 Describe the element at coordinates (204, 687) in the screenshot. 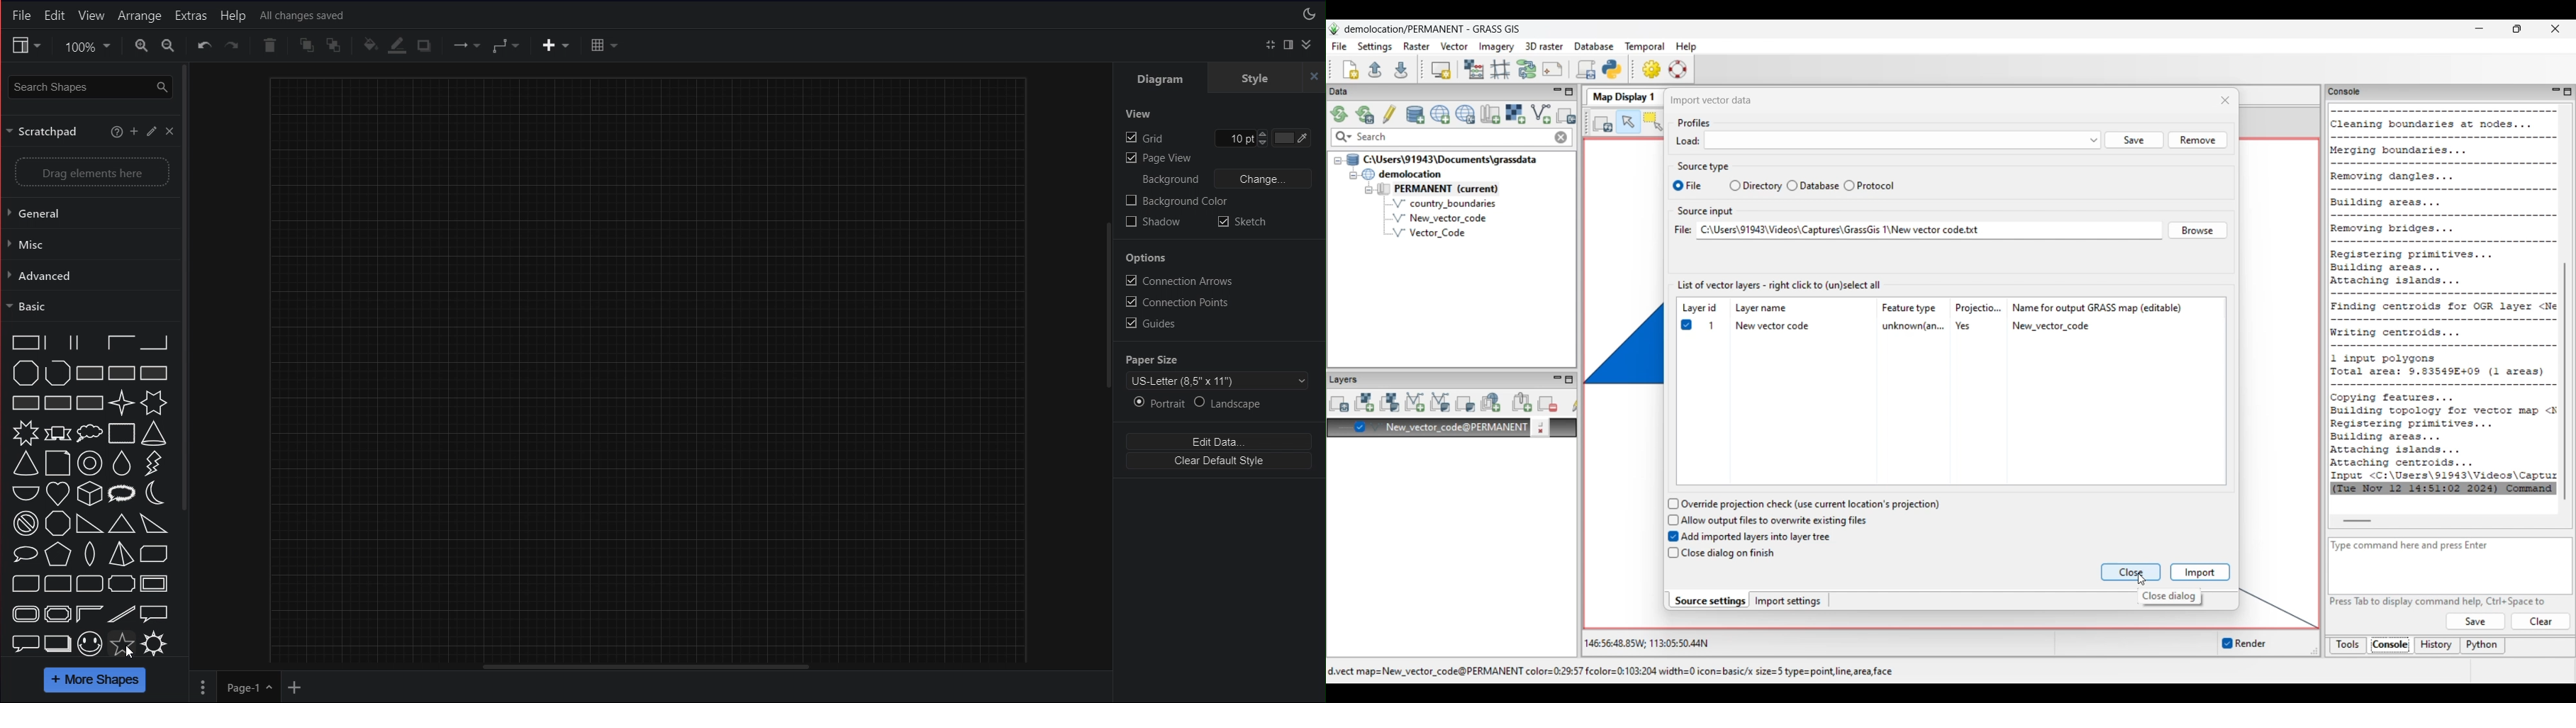

I see `More` at that location.